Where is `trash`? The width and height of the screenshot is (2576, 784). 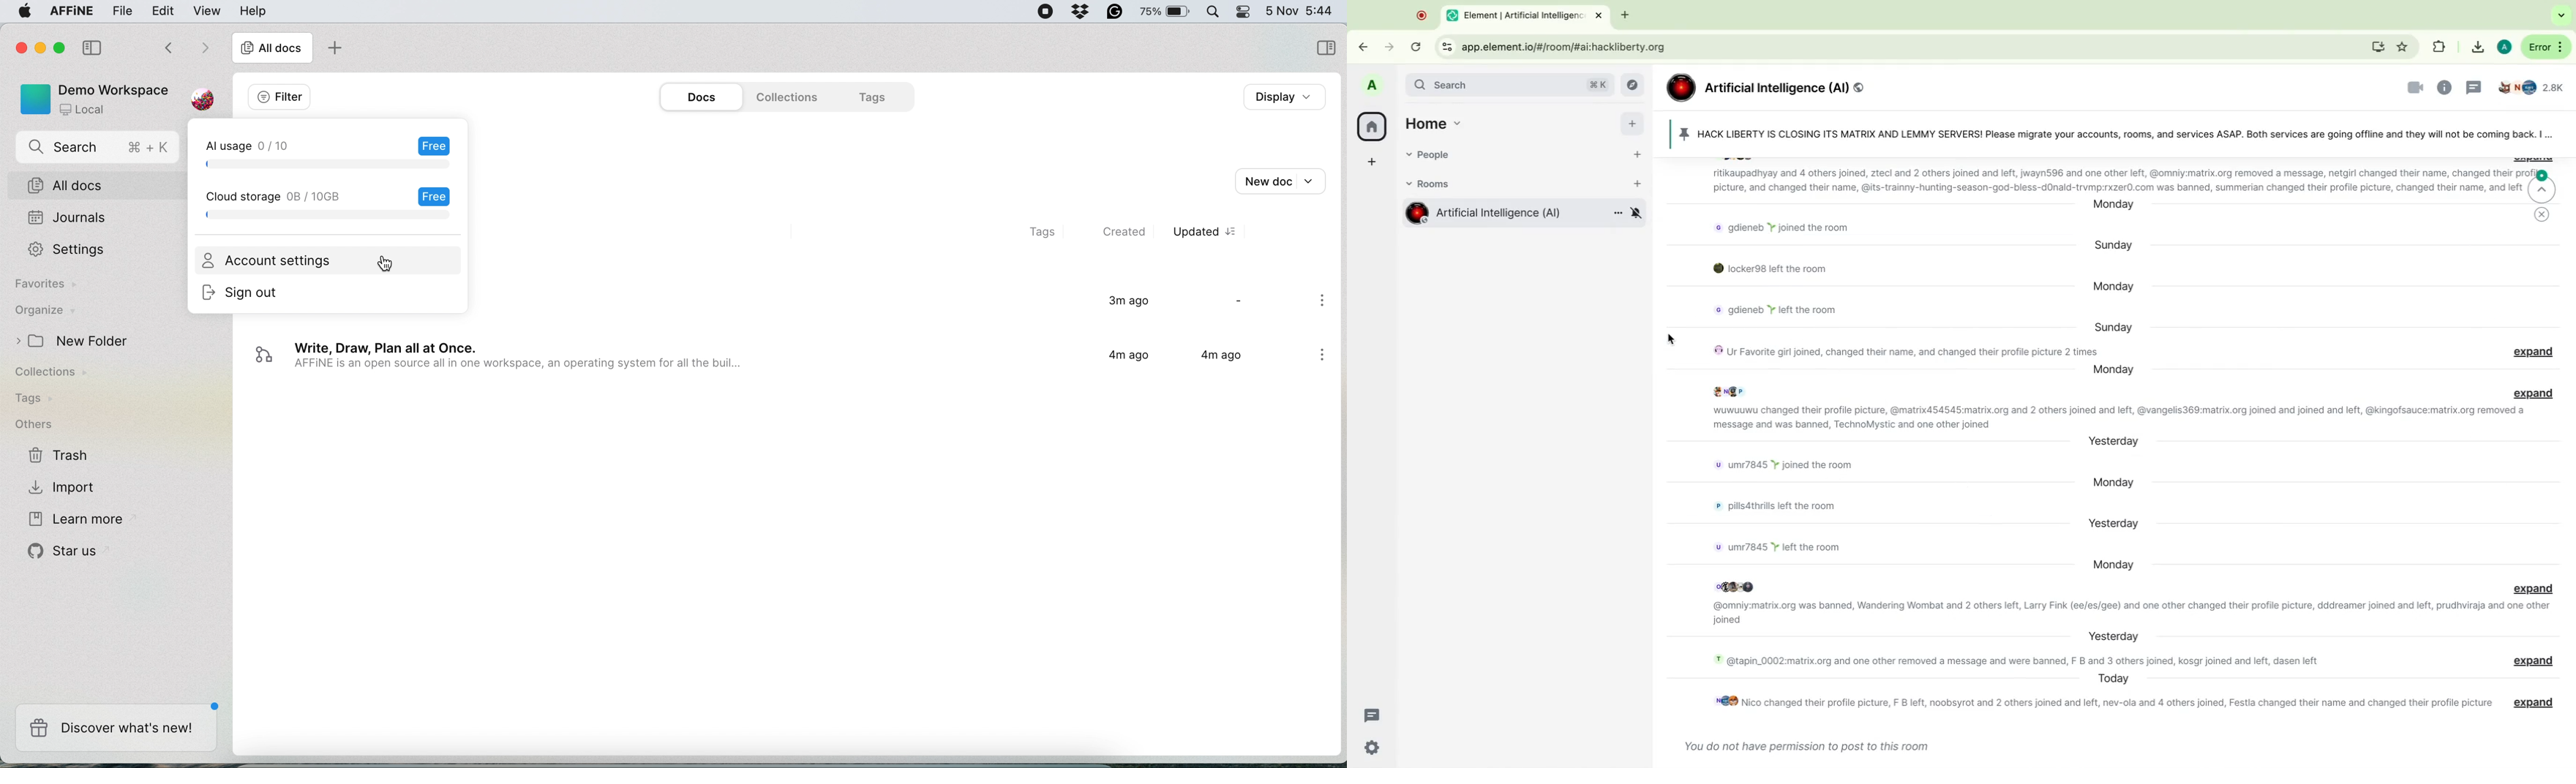
trash is located at coordinates (59, 457).